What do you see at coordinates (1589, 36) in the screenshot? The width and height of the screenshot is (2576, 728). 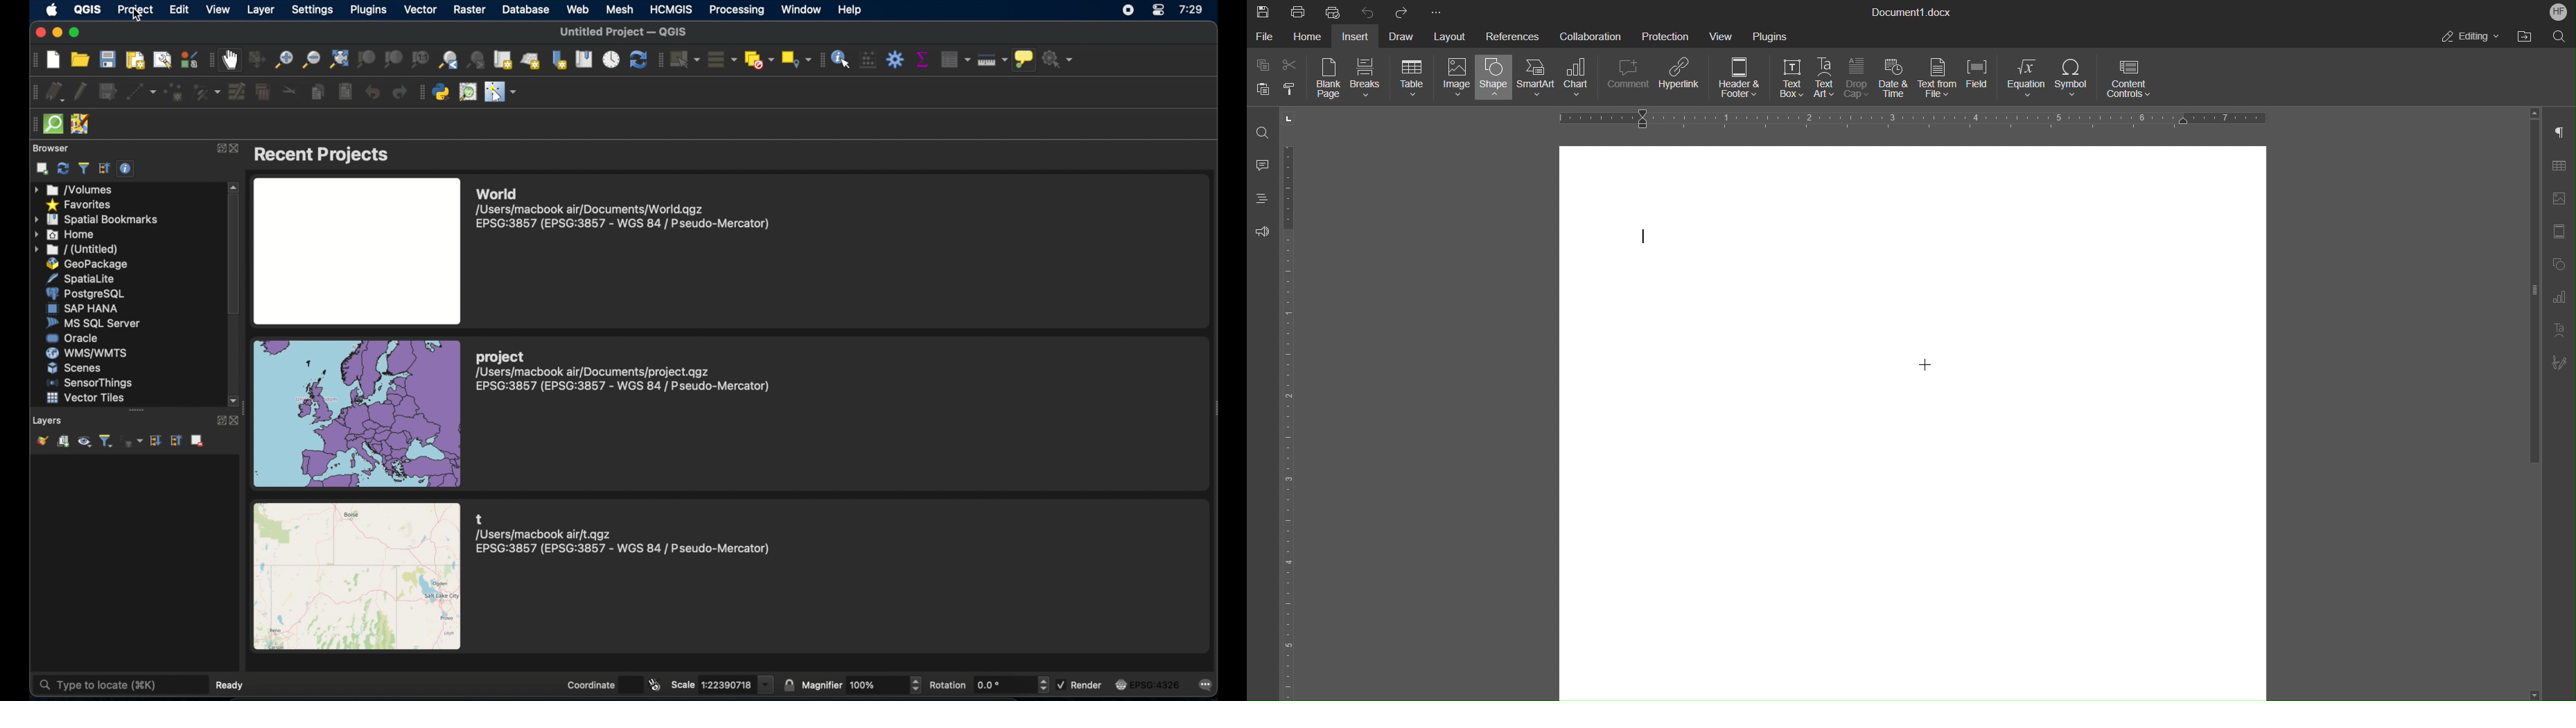 I see `Collaboration` at bounding box center [1589, 36].